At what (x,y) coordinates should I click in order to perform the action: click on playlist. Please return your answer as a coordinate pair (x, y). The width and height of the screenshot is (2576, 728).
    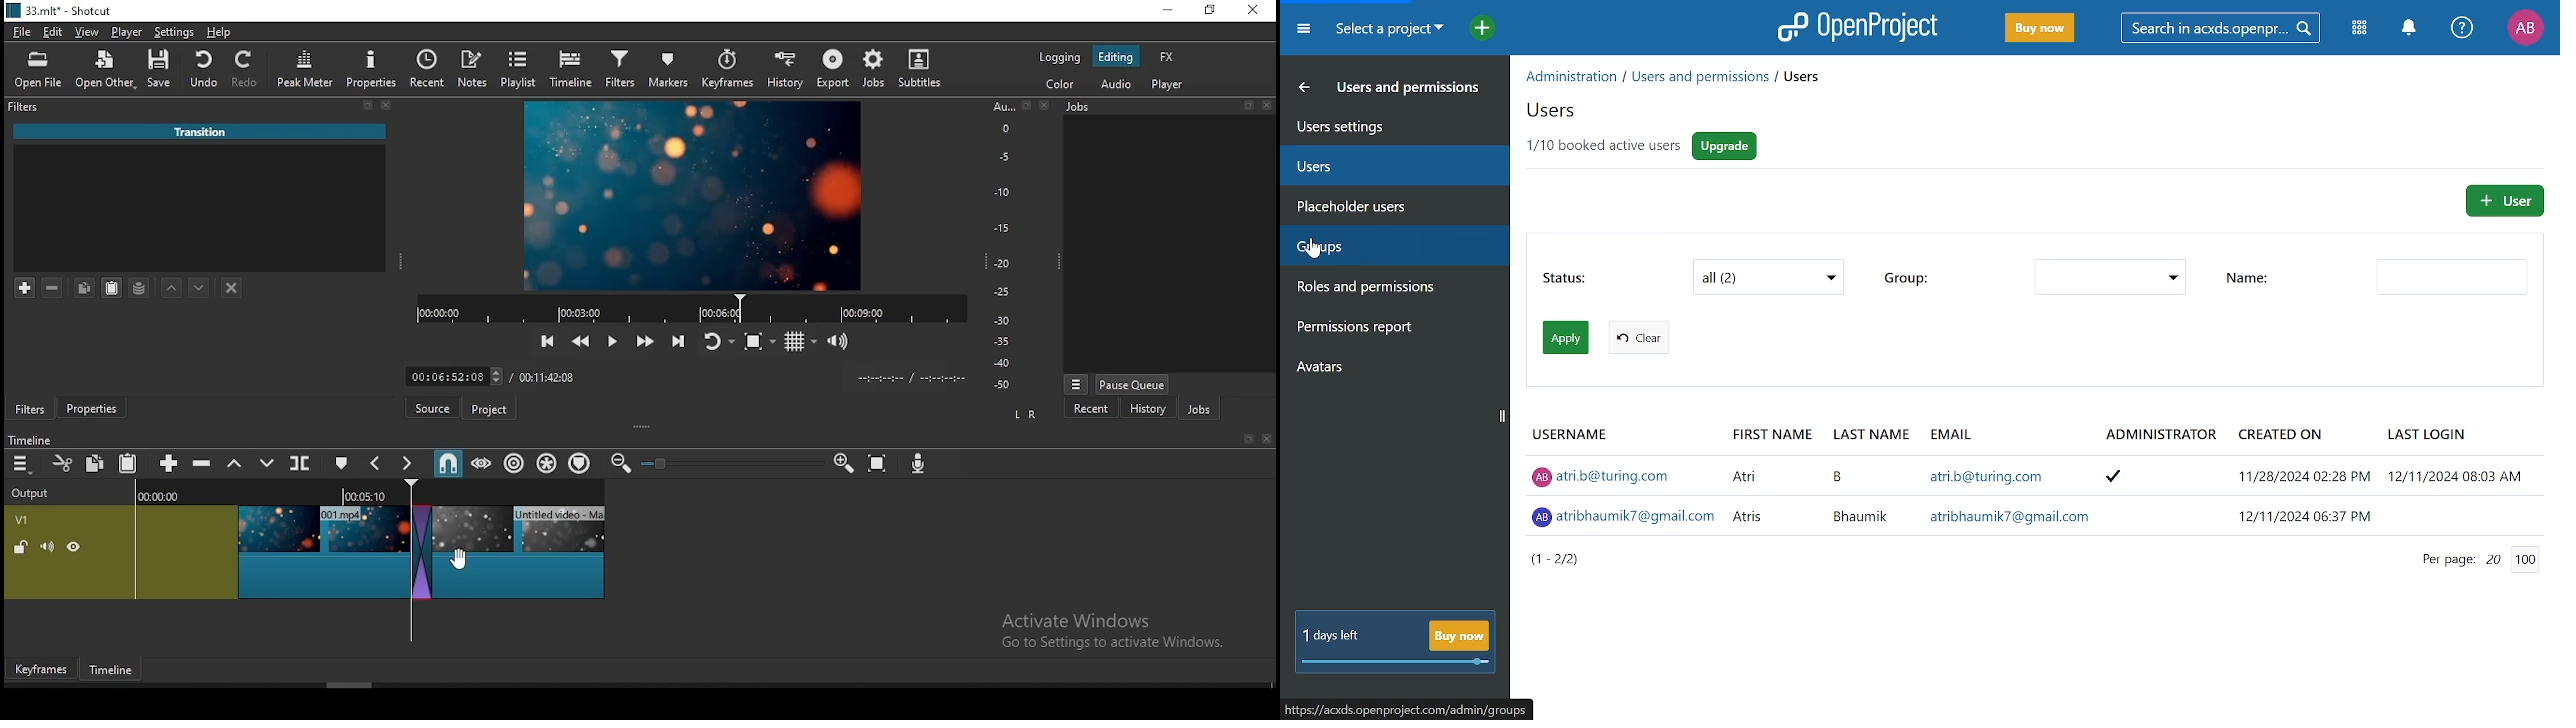
    Looking at the image, I should click on (520, 71).